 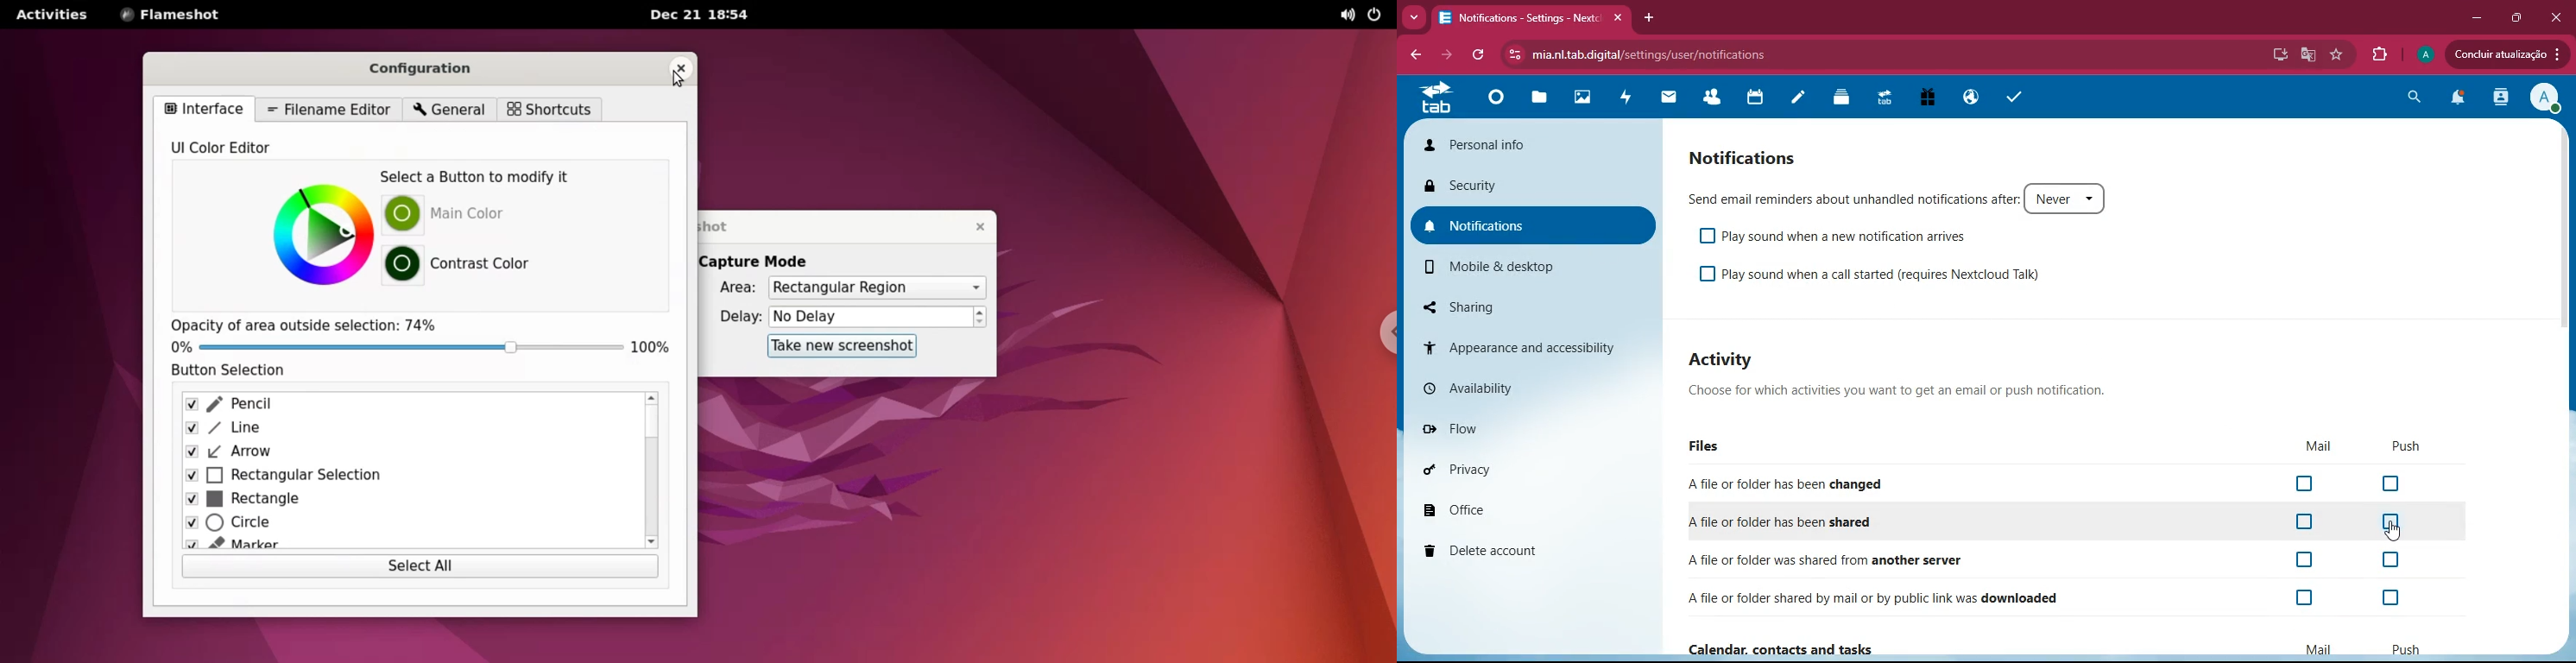 What do you see at coordinates (1535, 18) in the screenshot?
I see `tab` at bounding box center [1535, 18].